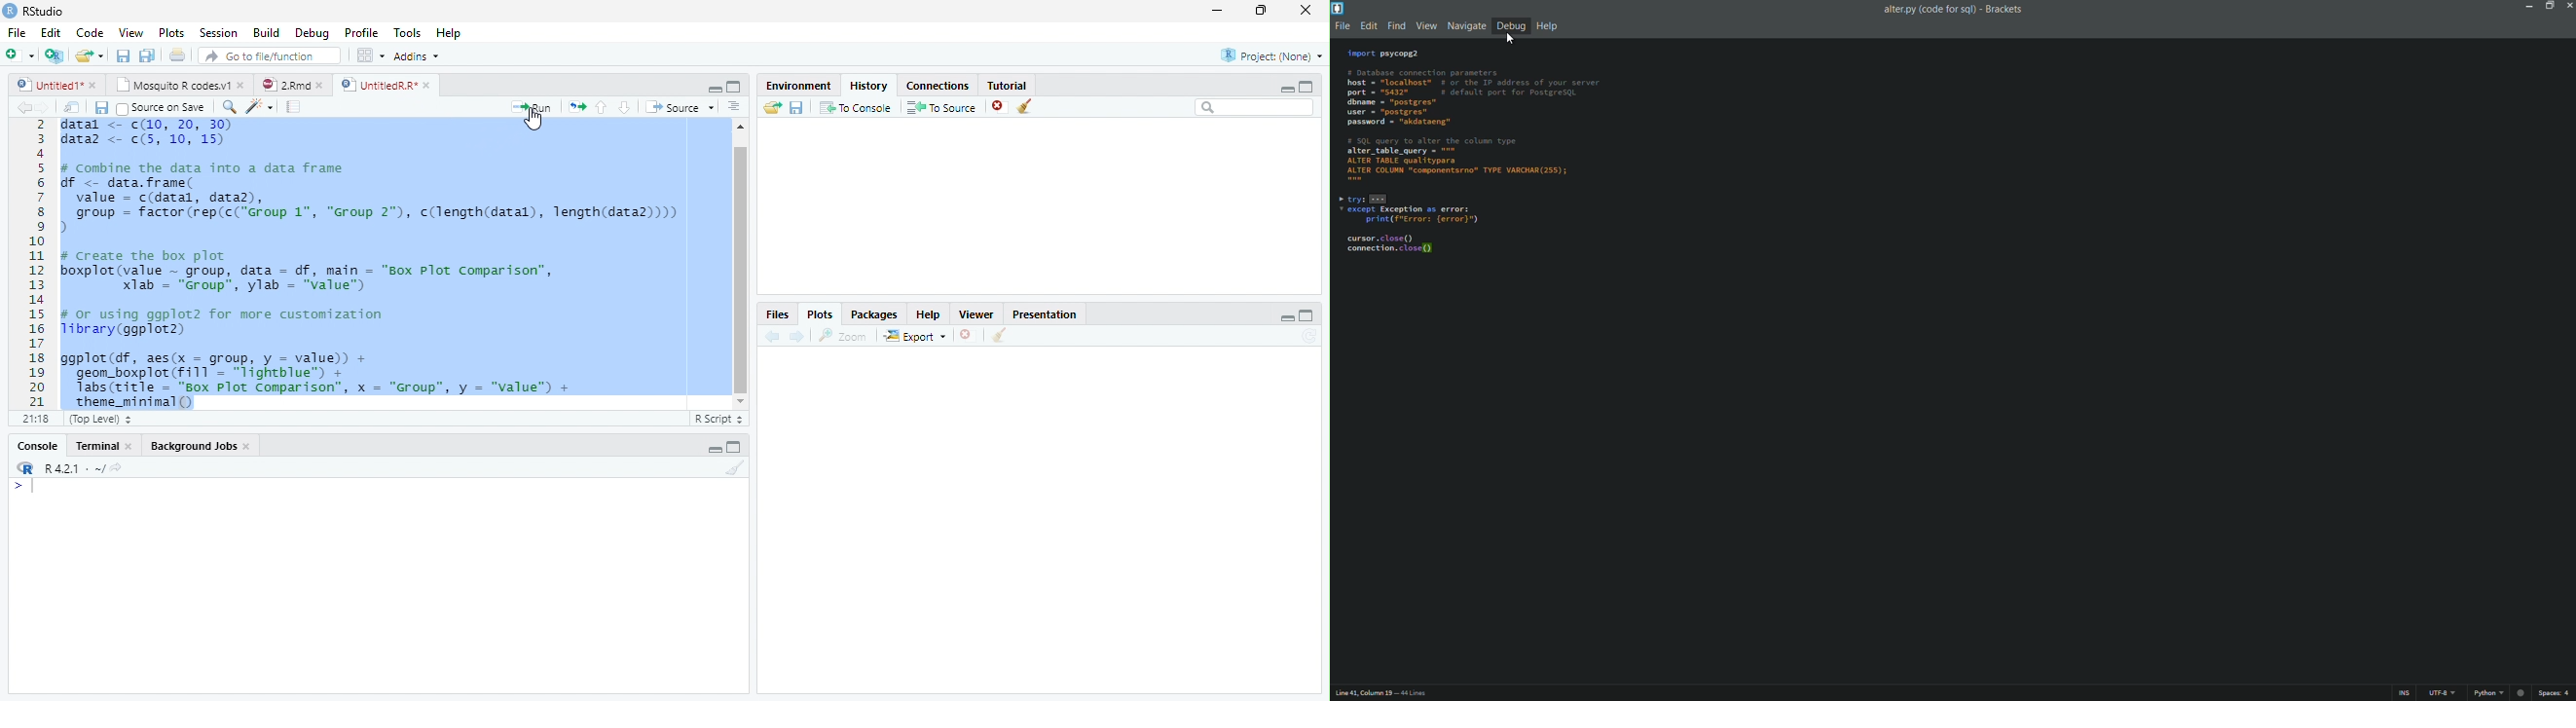 The height and width of the screenshot is (728, 2576). I want to click on To Console, so click(857, 107).